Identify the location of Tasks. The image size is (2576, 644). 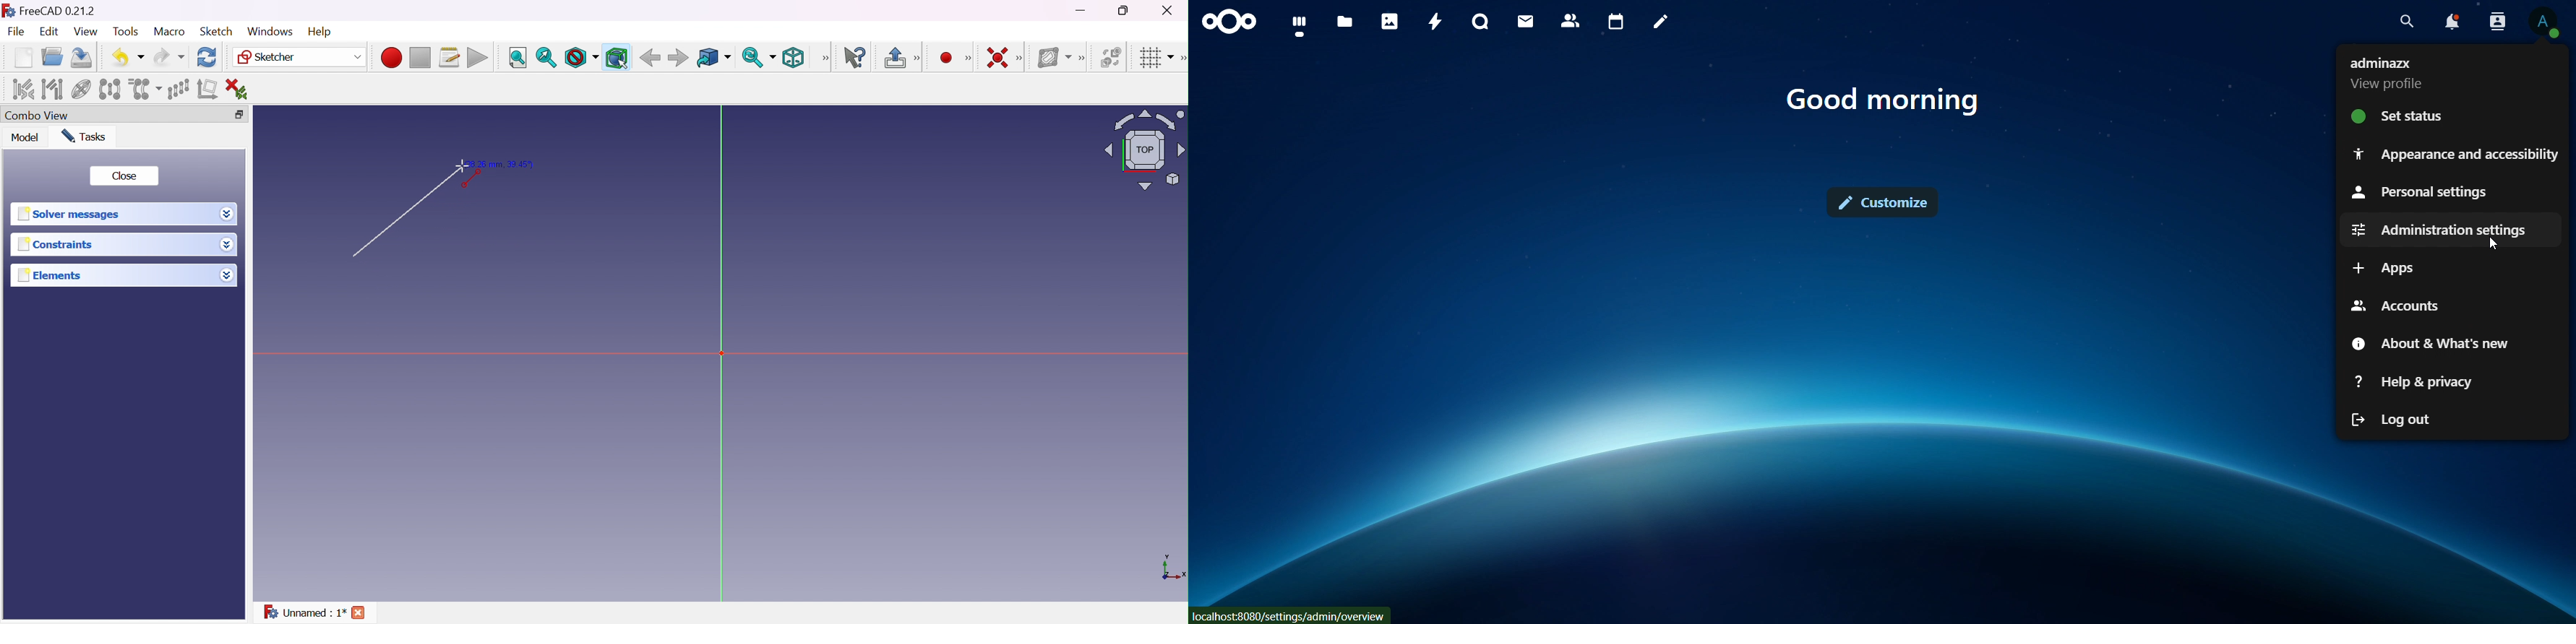
(88, 136).